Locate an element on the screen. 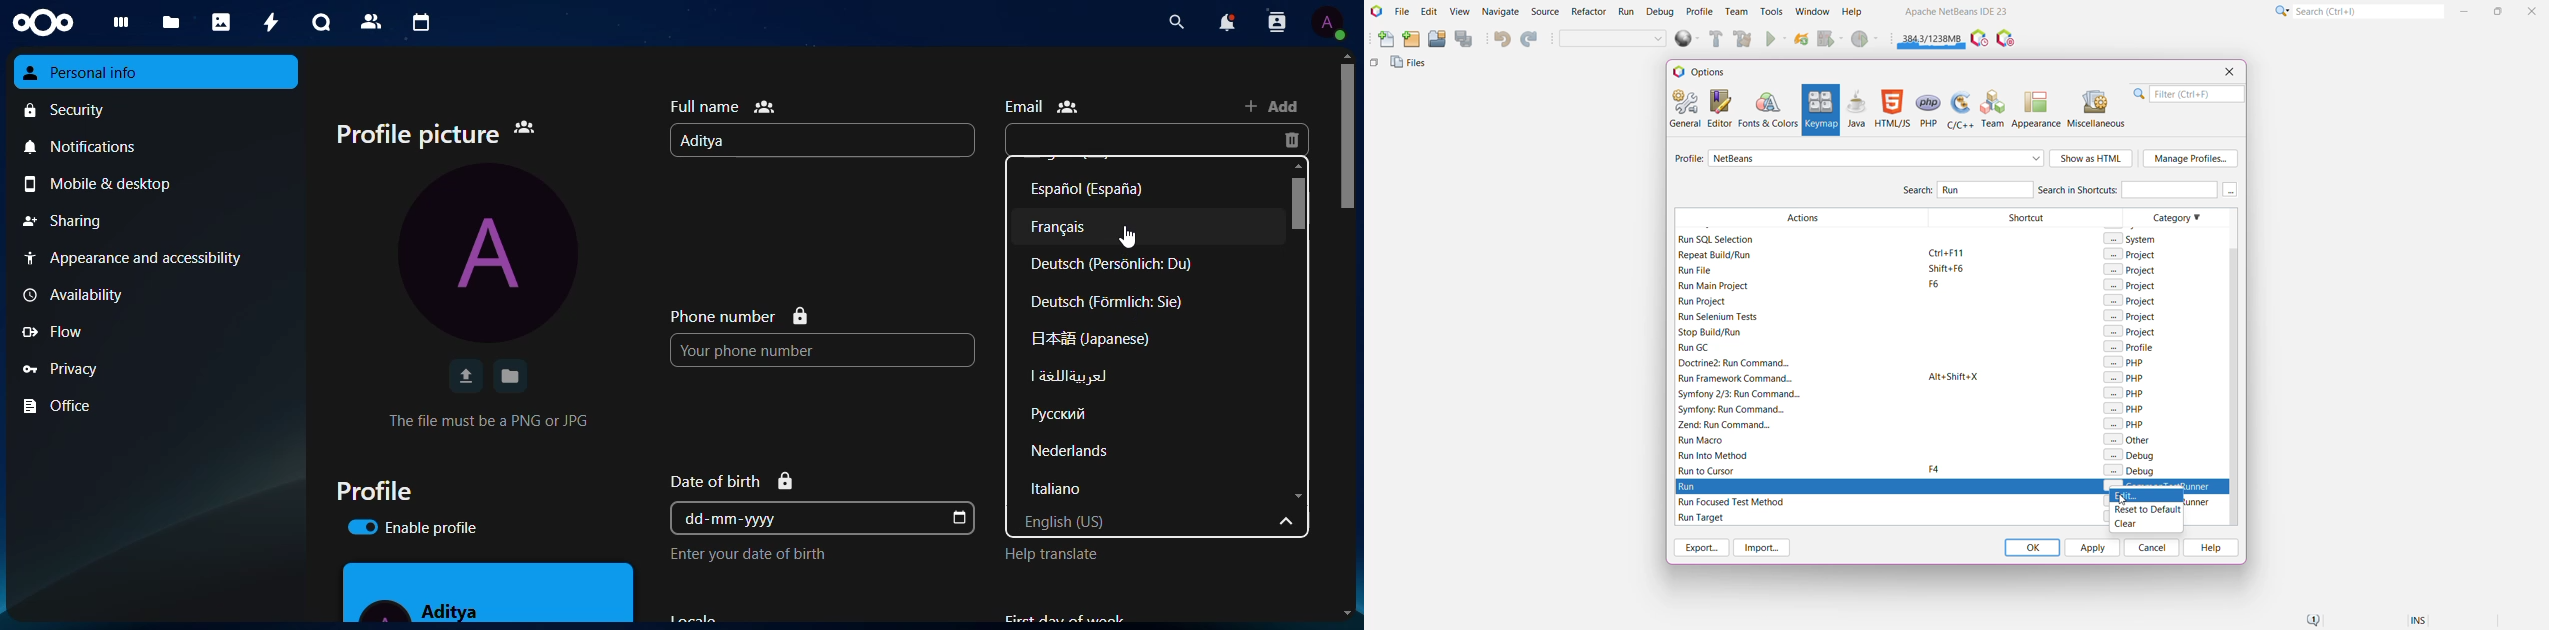  date of birth is located at coordinates (737, 479).